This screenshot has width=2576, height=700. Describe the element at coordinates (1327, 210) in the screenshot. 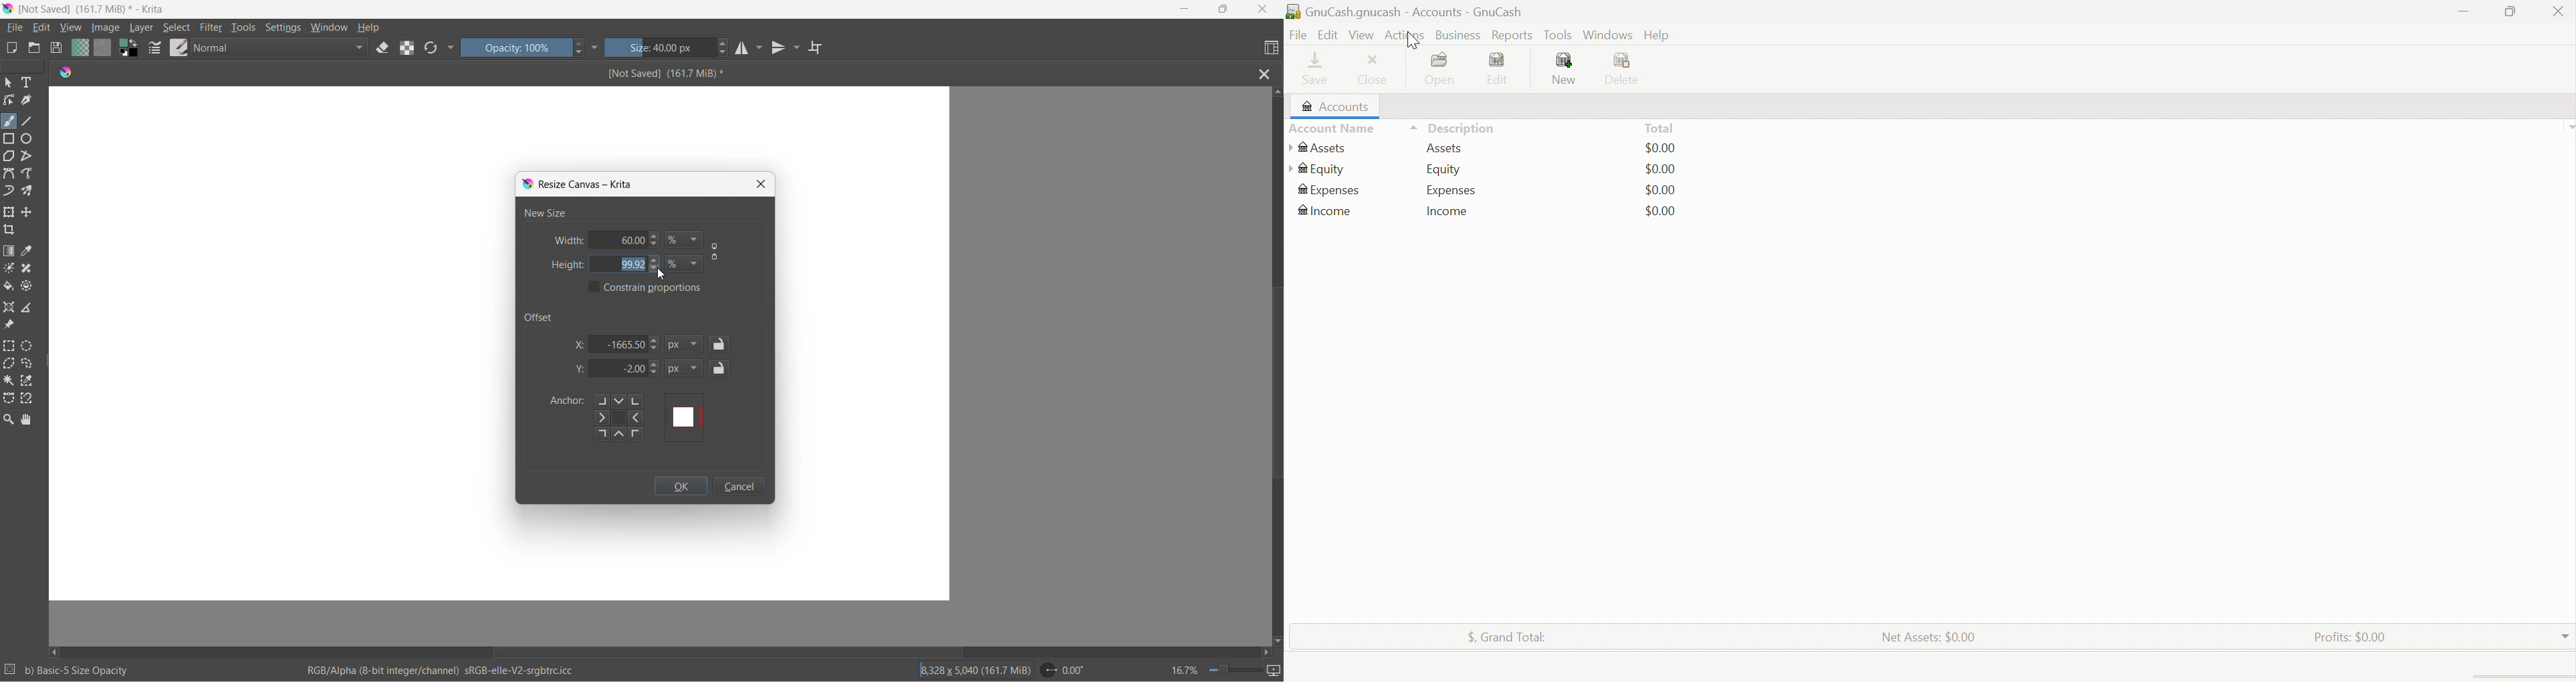

I see `Income` at that location.